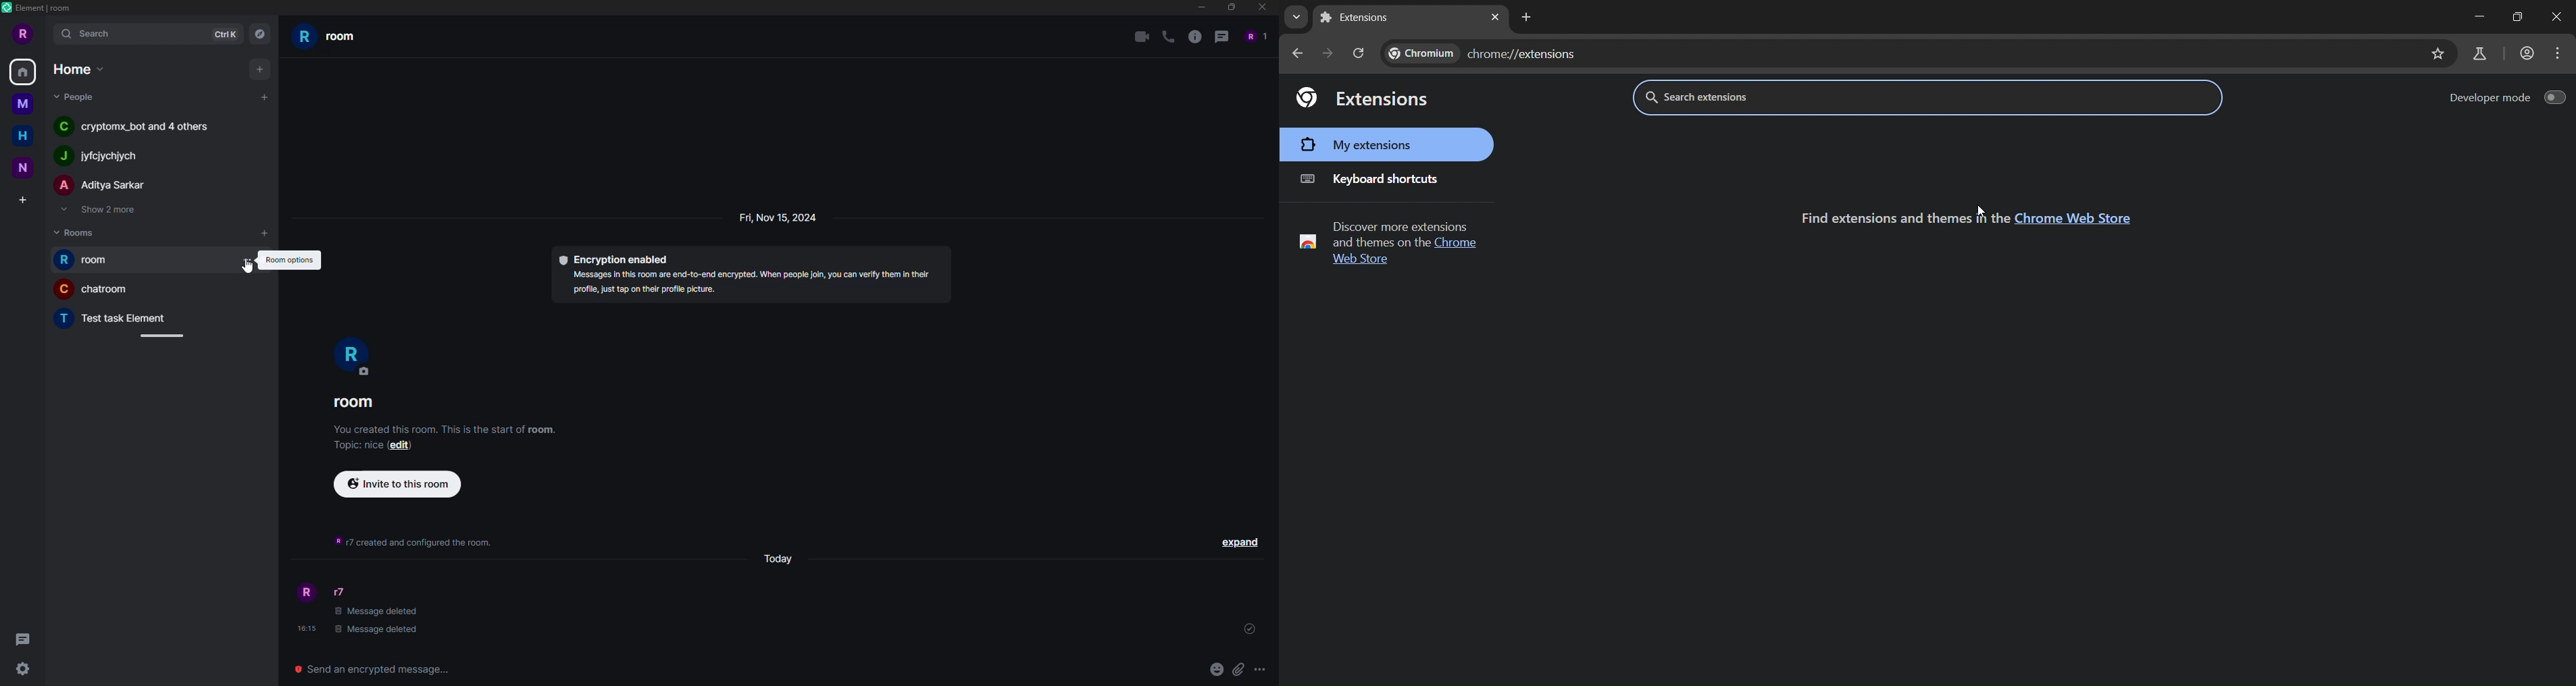 The width and height of the screenshot is (2576, 700). Describe the element at coordinates (439, 432) in the screenshot. I see `You created this room. This is the start of room.` at that location.